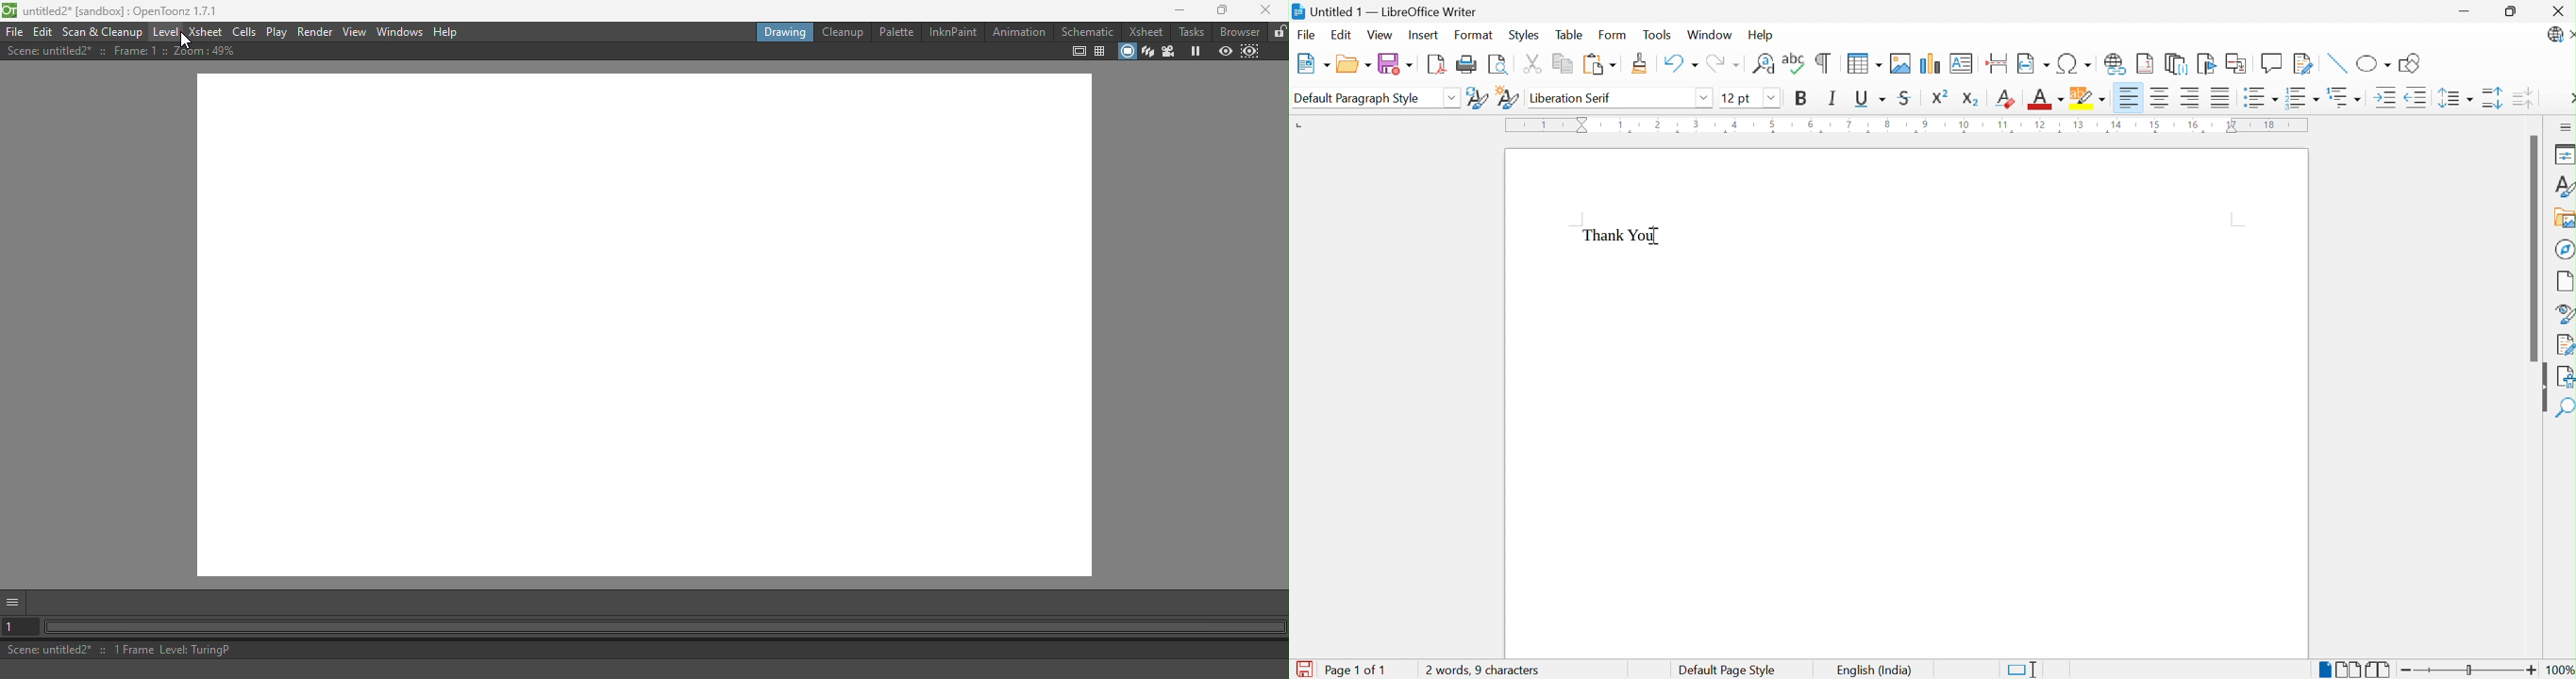  Describe the element at coordinates (1387, 11) in the screenshot. I see `Untitled 1 - LibreOffice Writer ` at that location.